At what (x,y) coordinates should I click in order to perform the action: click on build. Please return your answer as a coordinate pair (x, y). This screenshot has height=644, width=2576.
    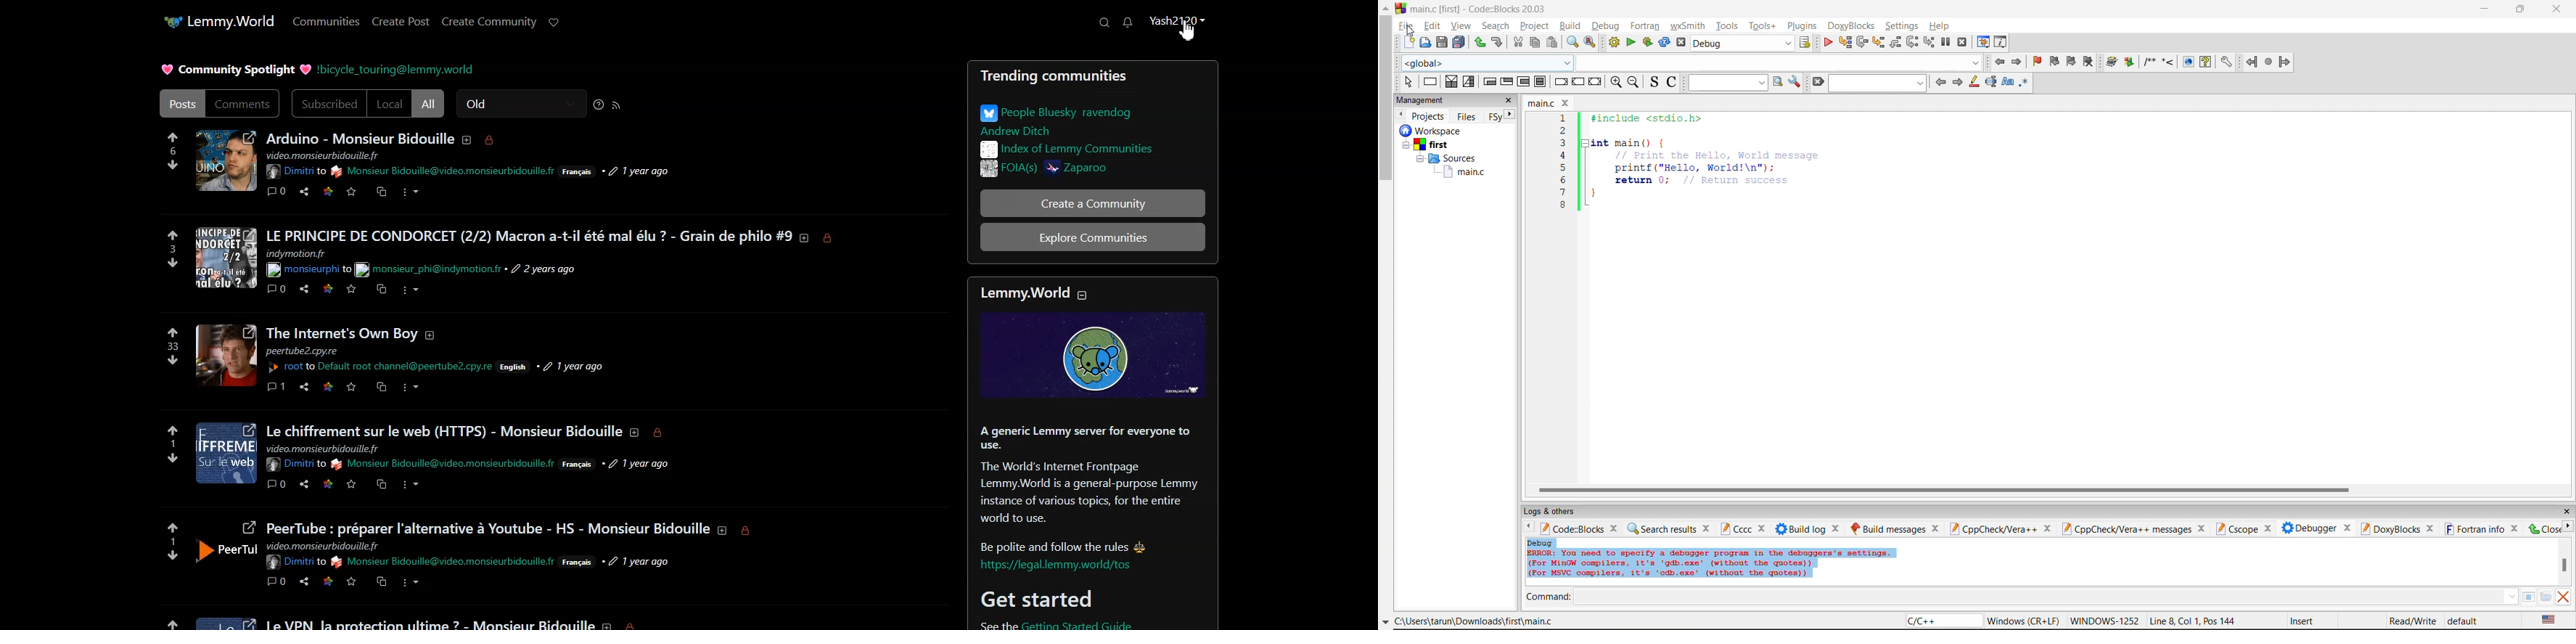
    Looking at the image, I should click on (1569, 25).